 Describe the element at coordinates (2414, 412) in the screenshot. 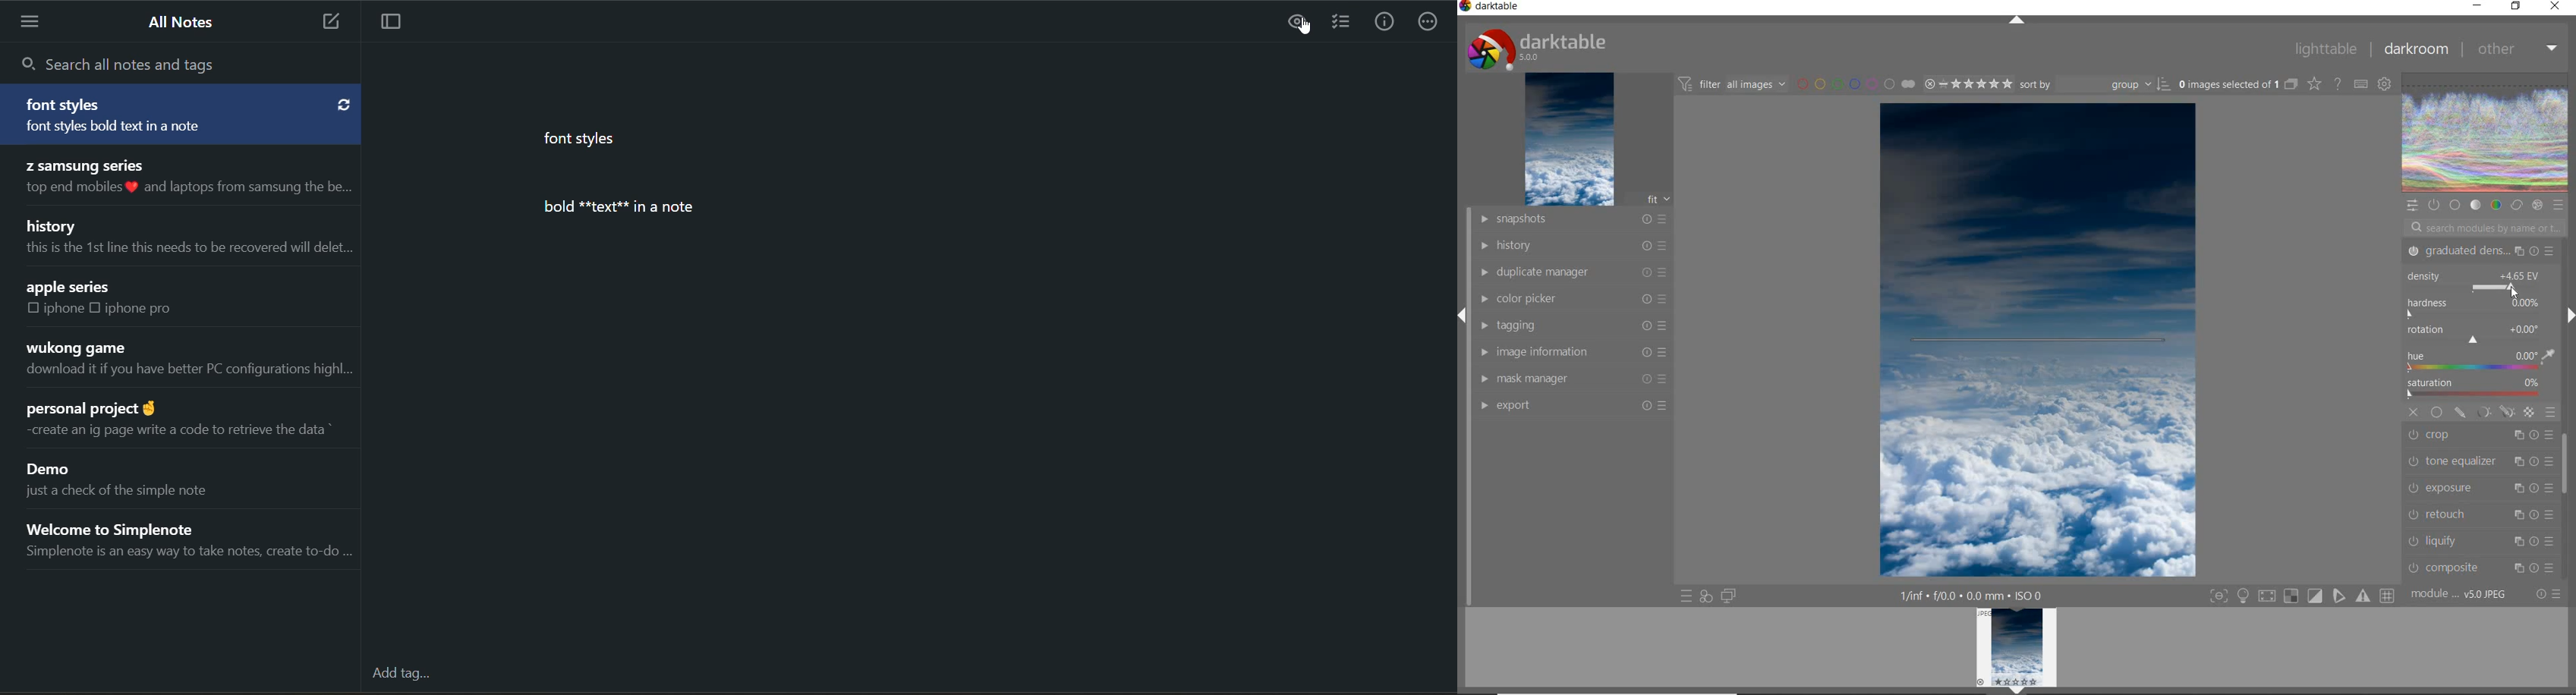

I see `CLOSE` at that location.